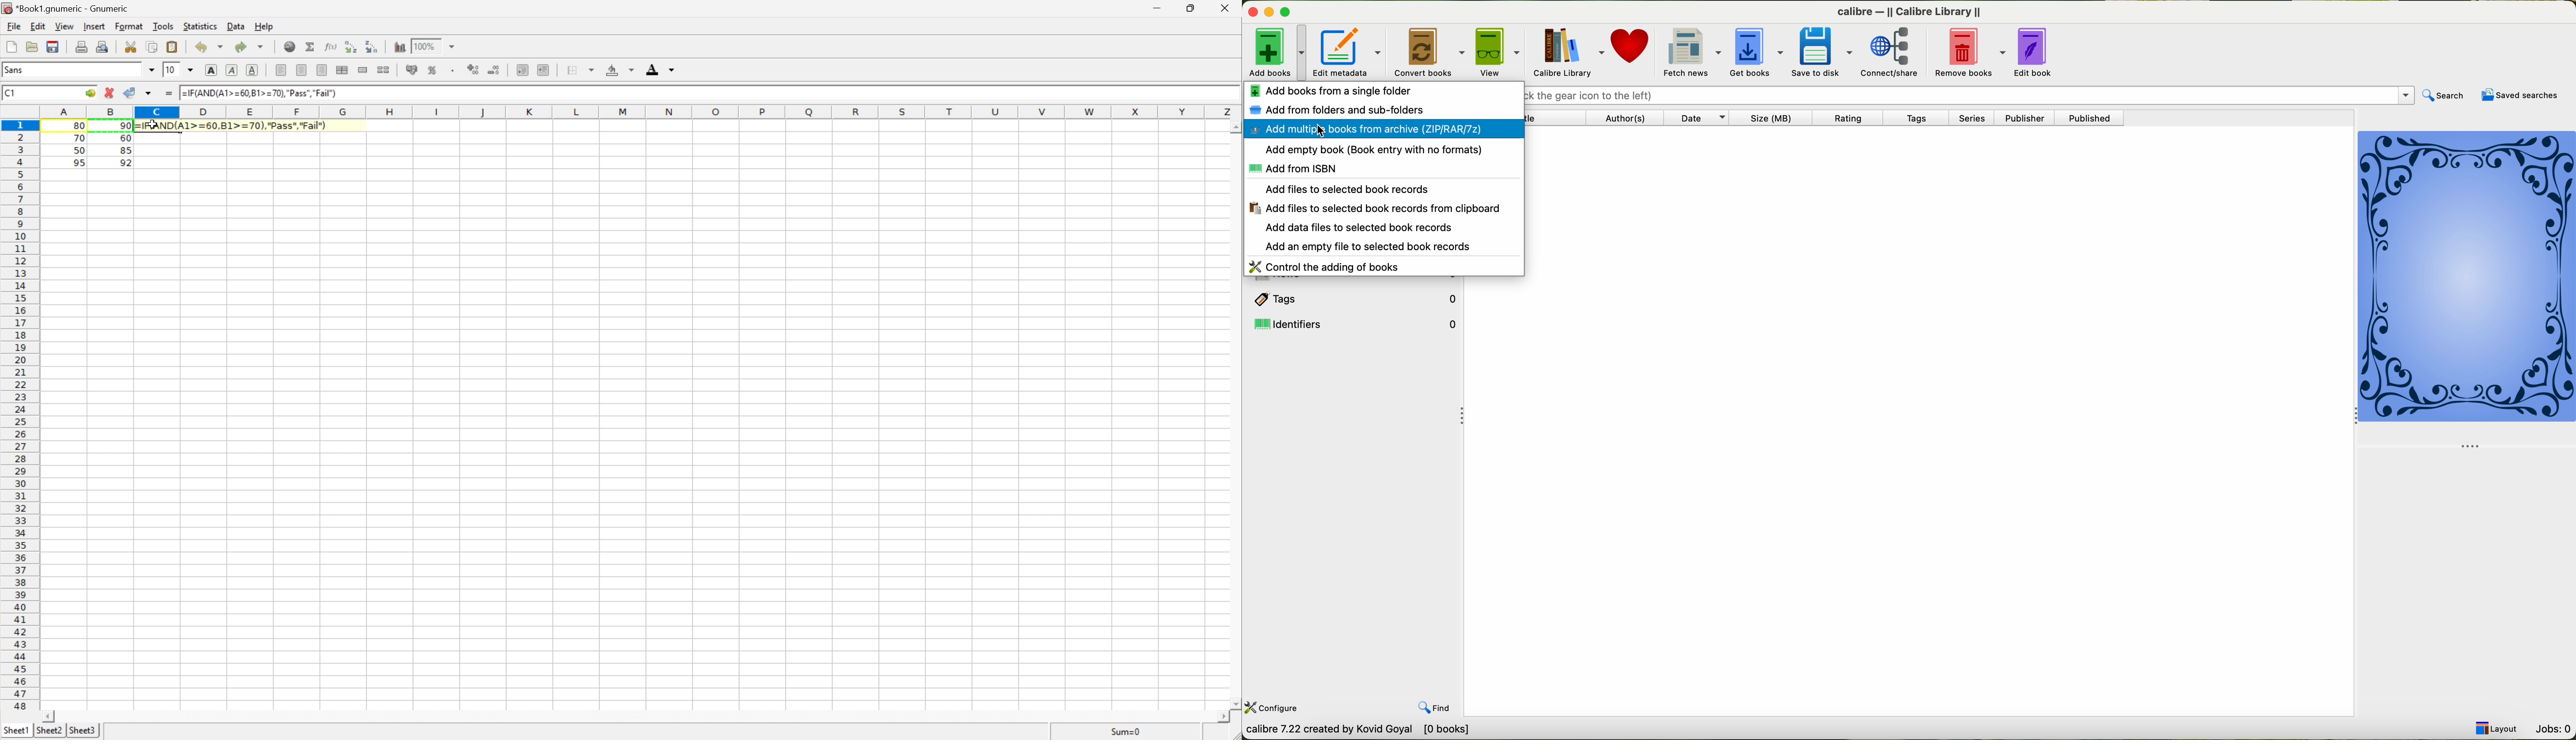  Describe the element at coordinates (1158, 6) in the screenshot. I see `Minimize` at that location.